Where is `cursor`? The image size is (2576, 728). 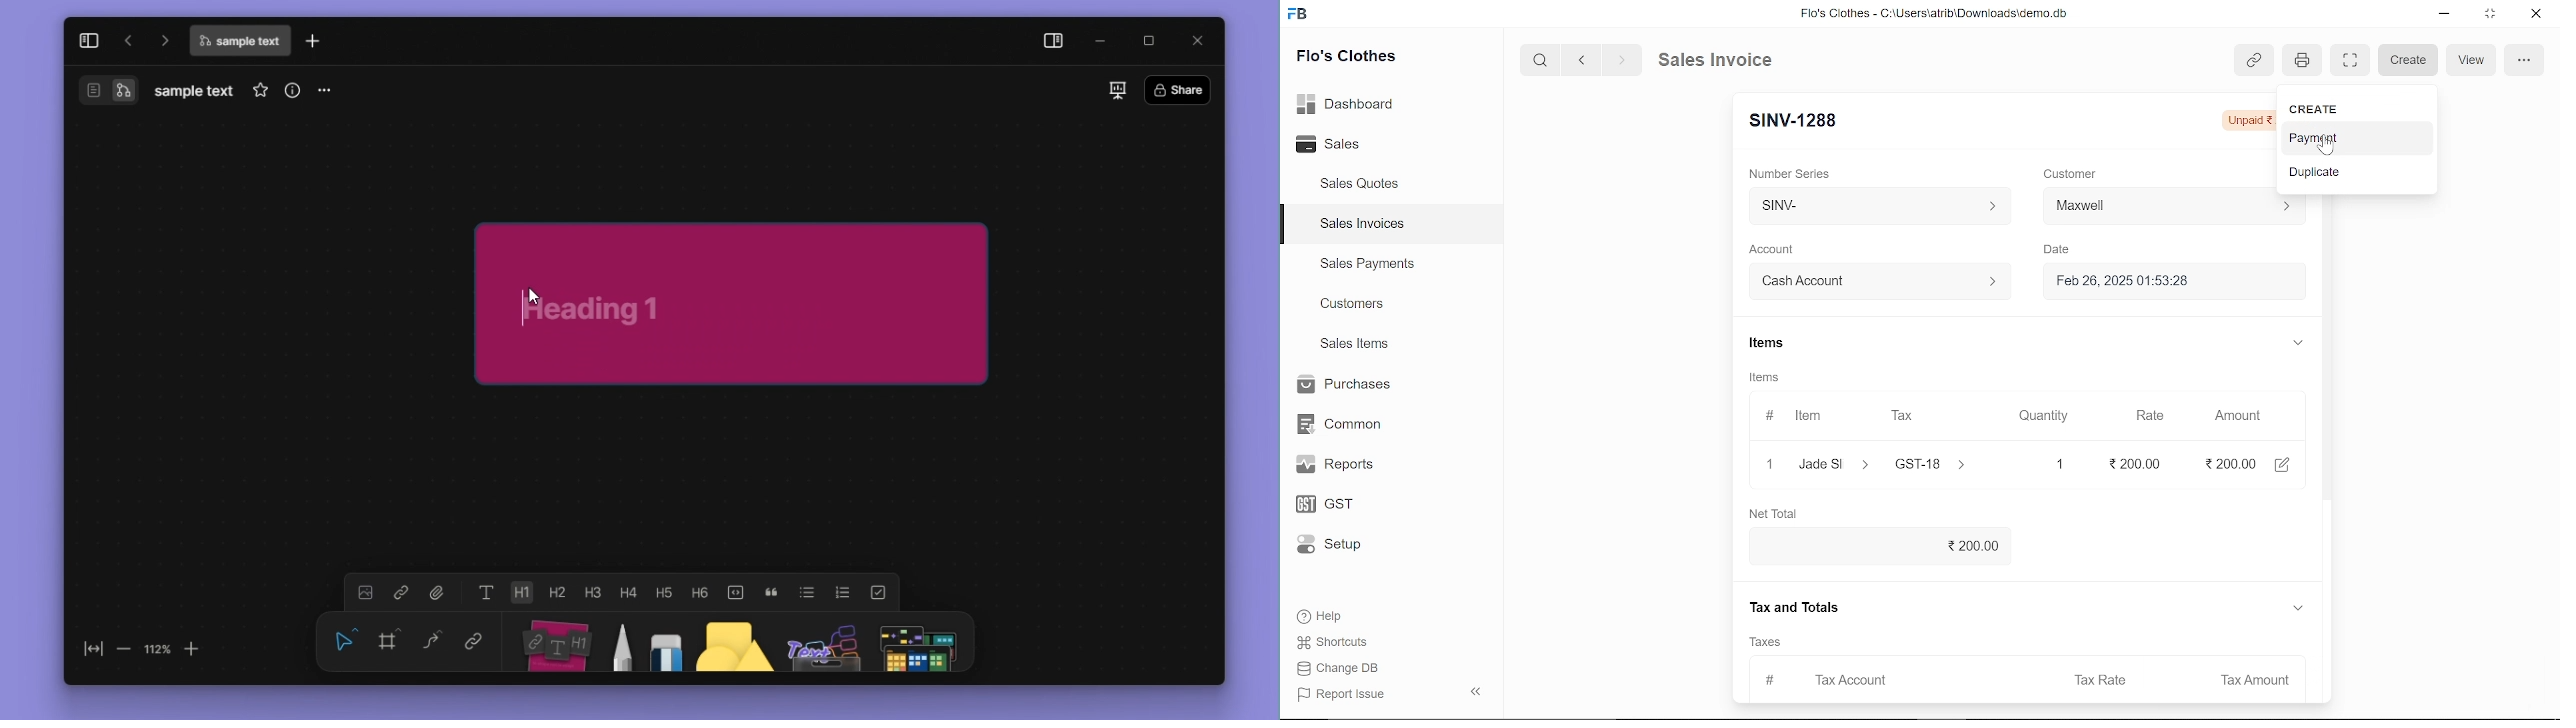 cursor is located at coordinates (2327, 148).